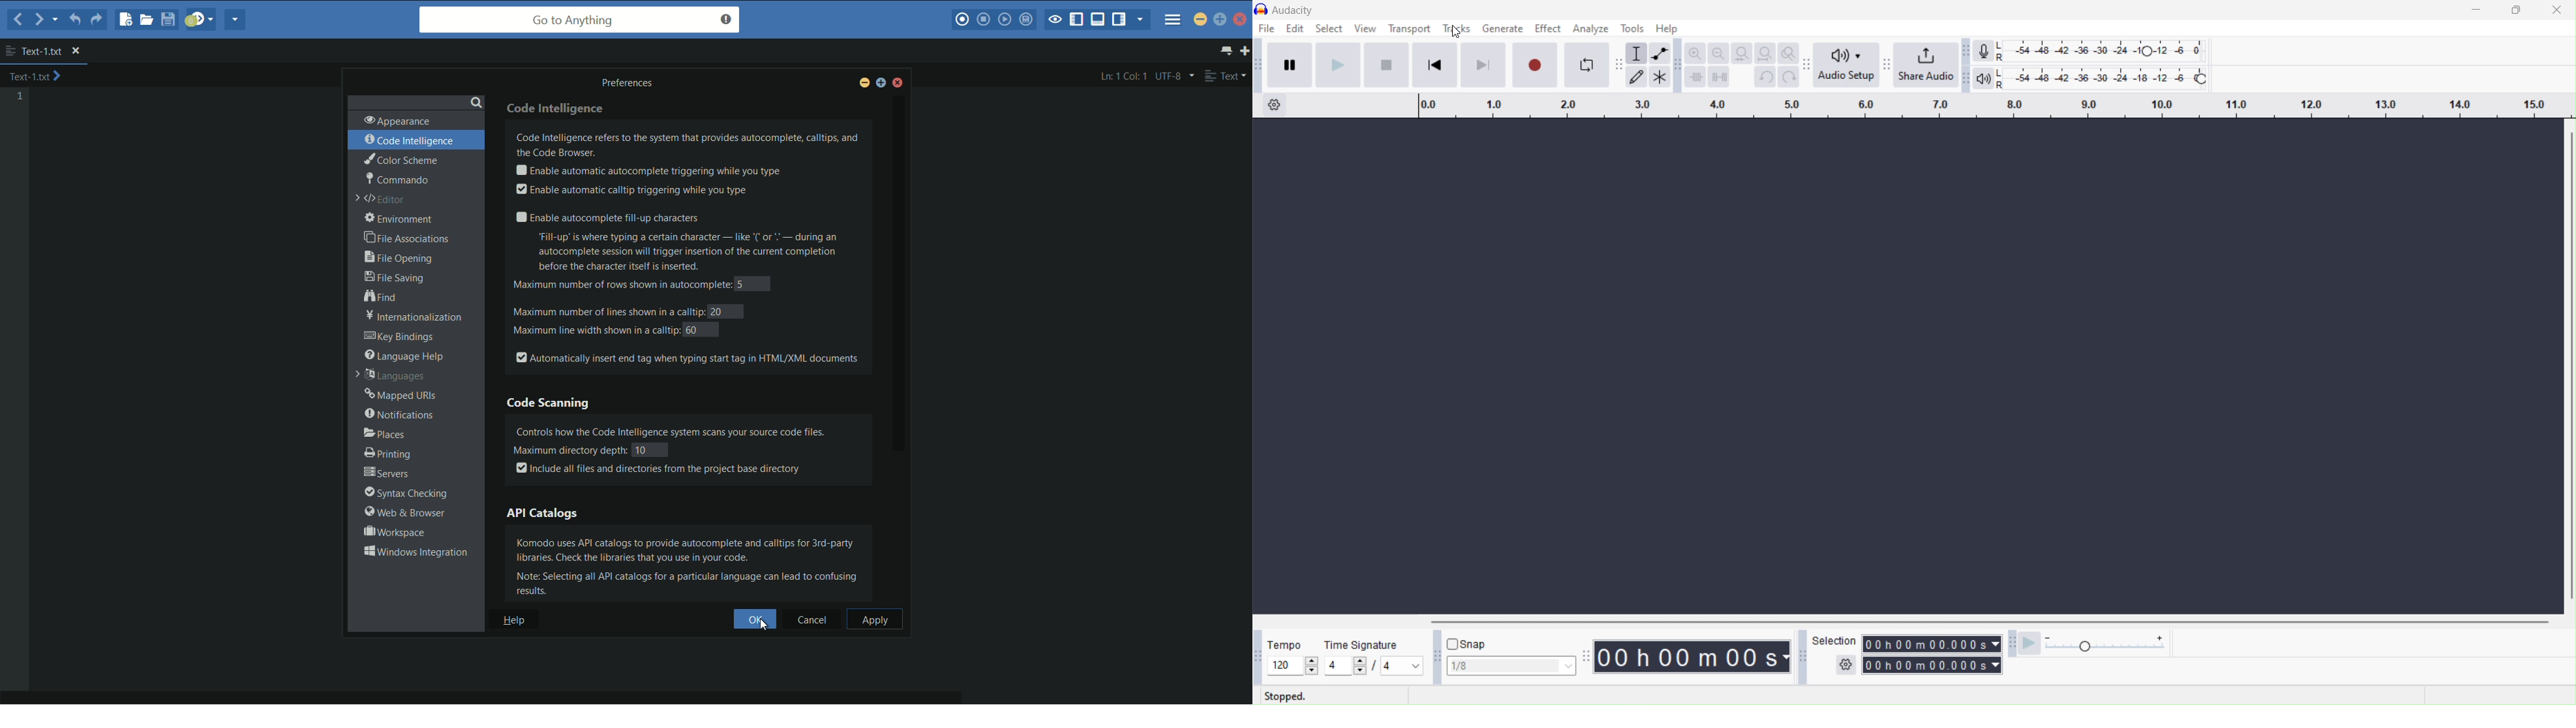 The height and width of the screenshot is (728, 2576). I want to click on Enable looping, so click(1583, 64).